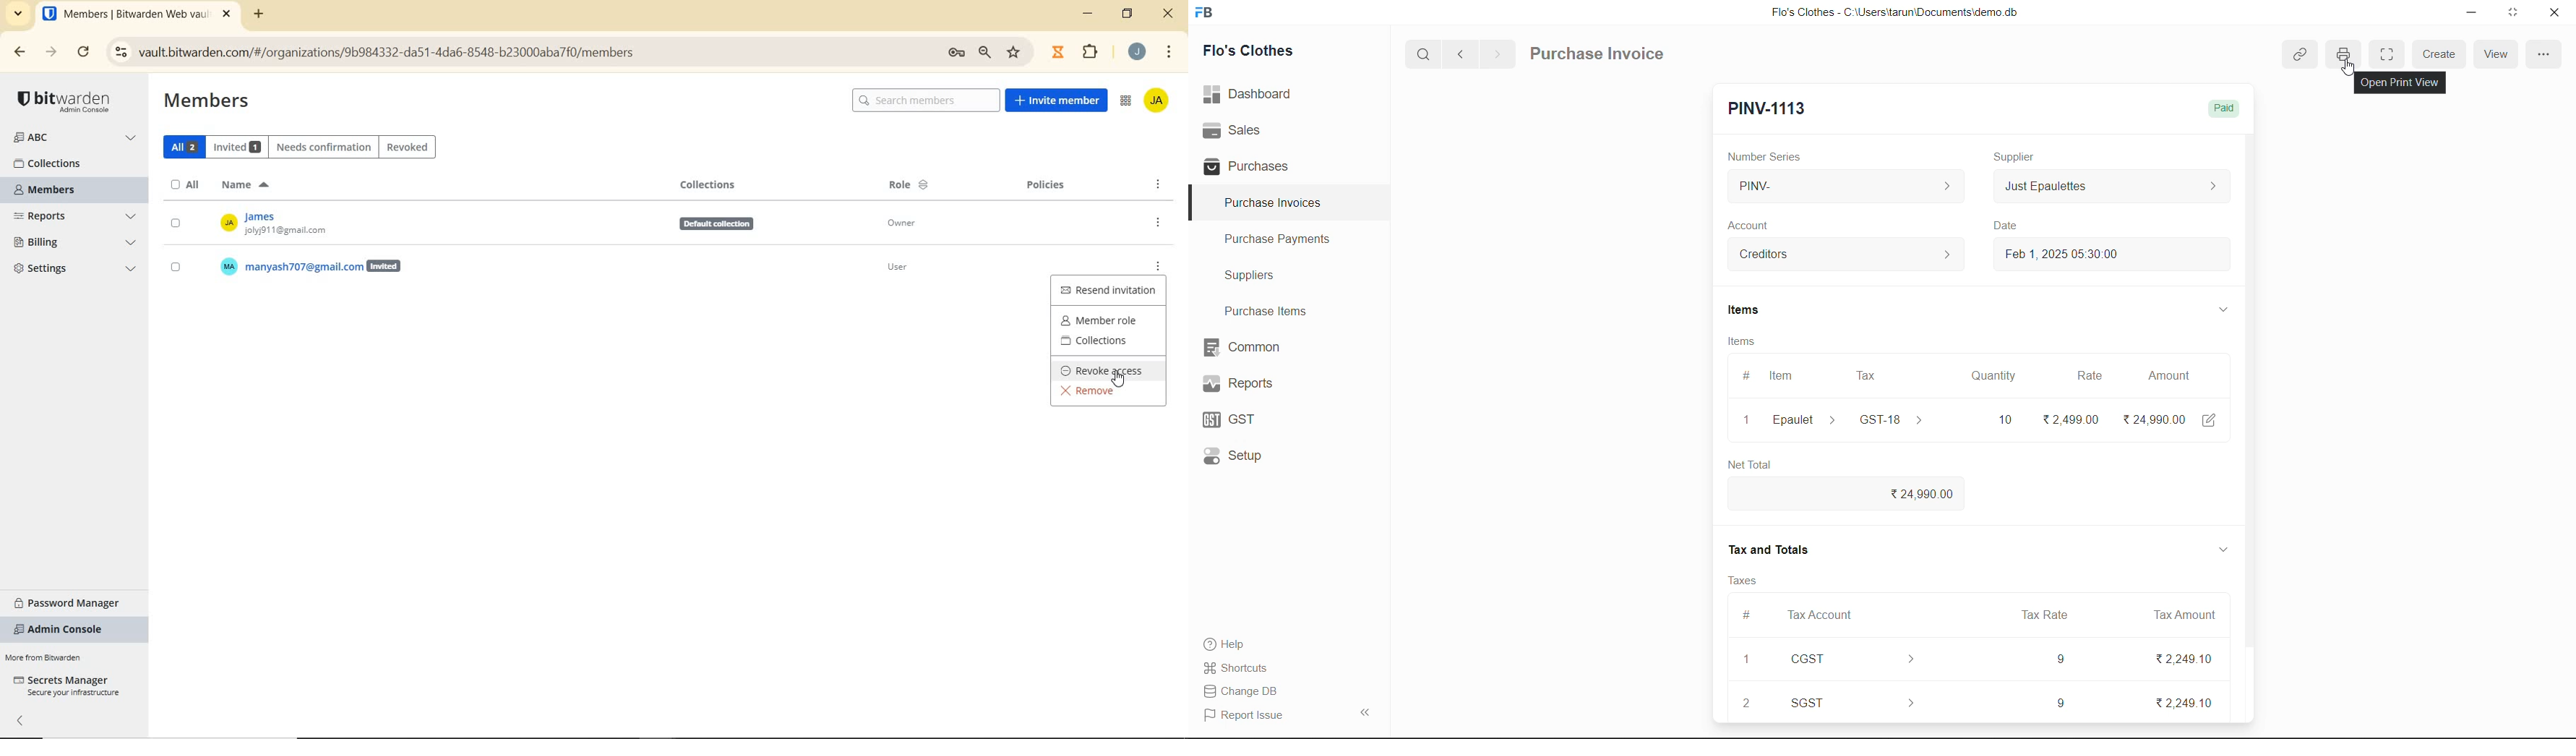 The height and width of the screenshot is (756, 2576). Describe the element at coordinates (1844, 256) in the screenshot. I see `Creditors` at that location.